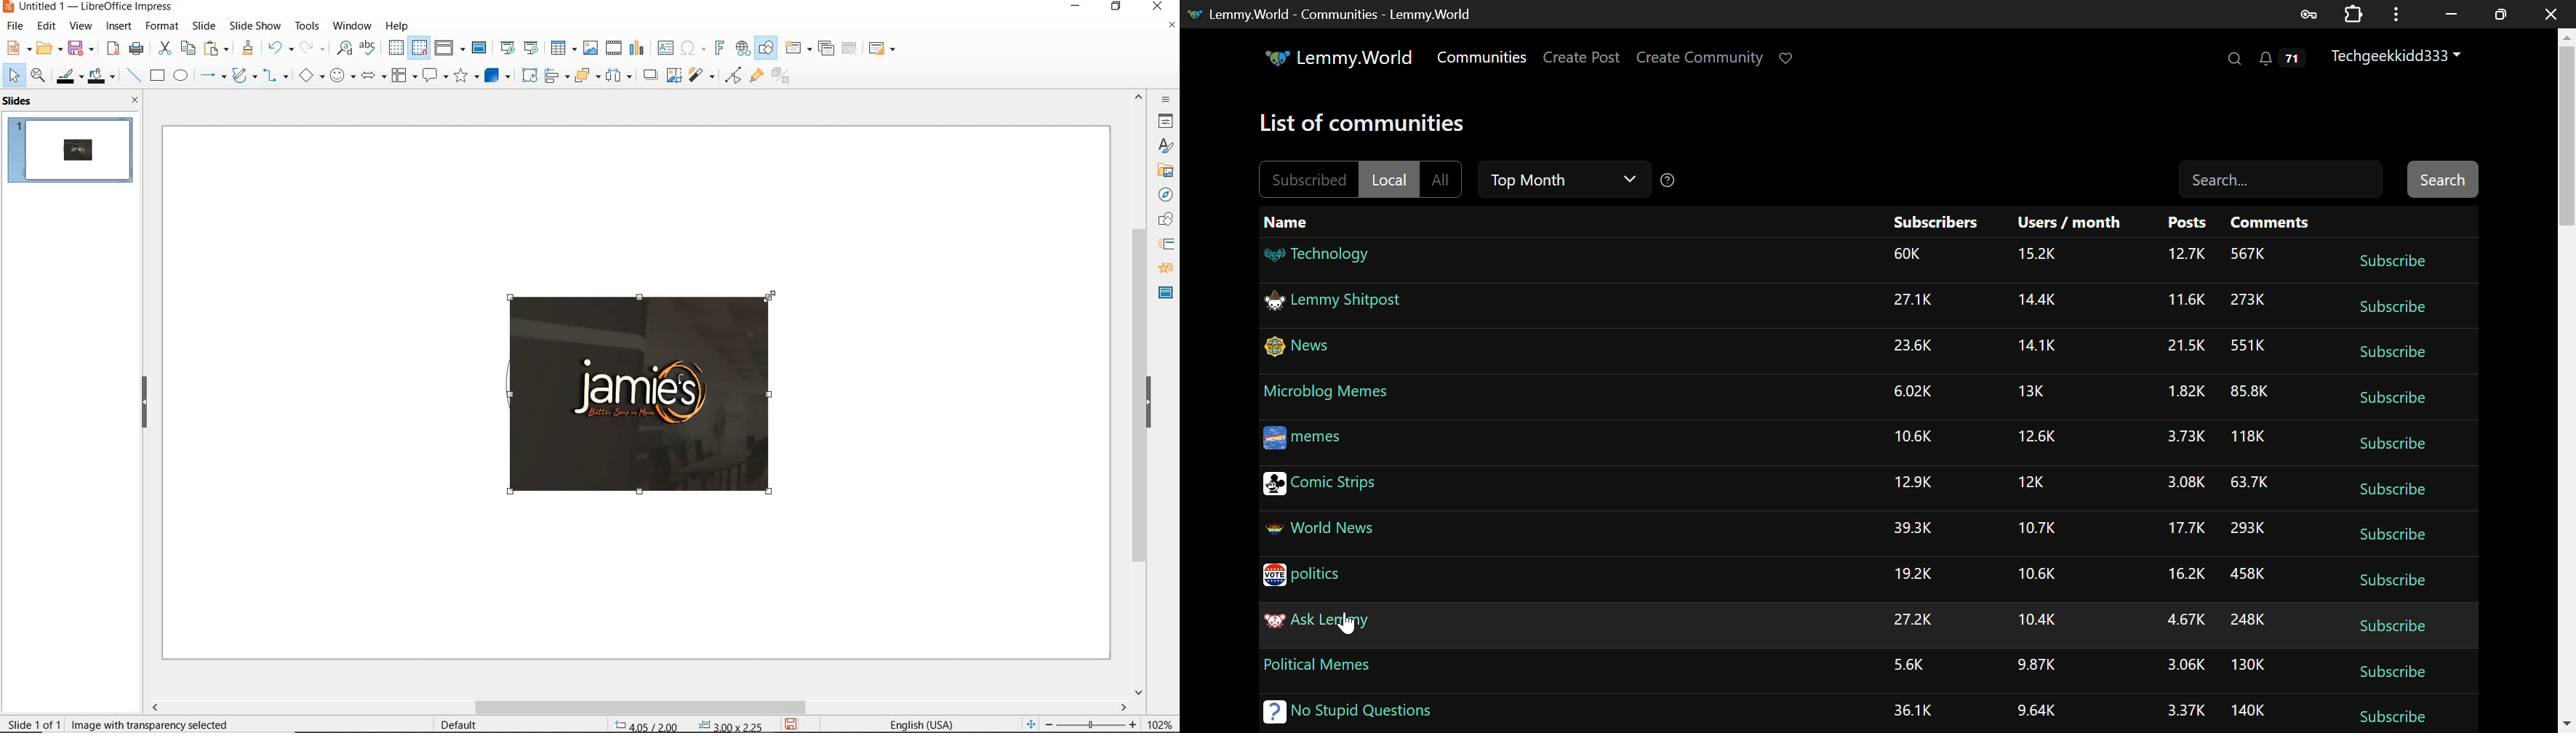 This screenshot has width=2576, height=756. Describe the element at coordinates (651, 396) in the screenshot. I see `image` at that location.